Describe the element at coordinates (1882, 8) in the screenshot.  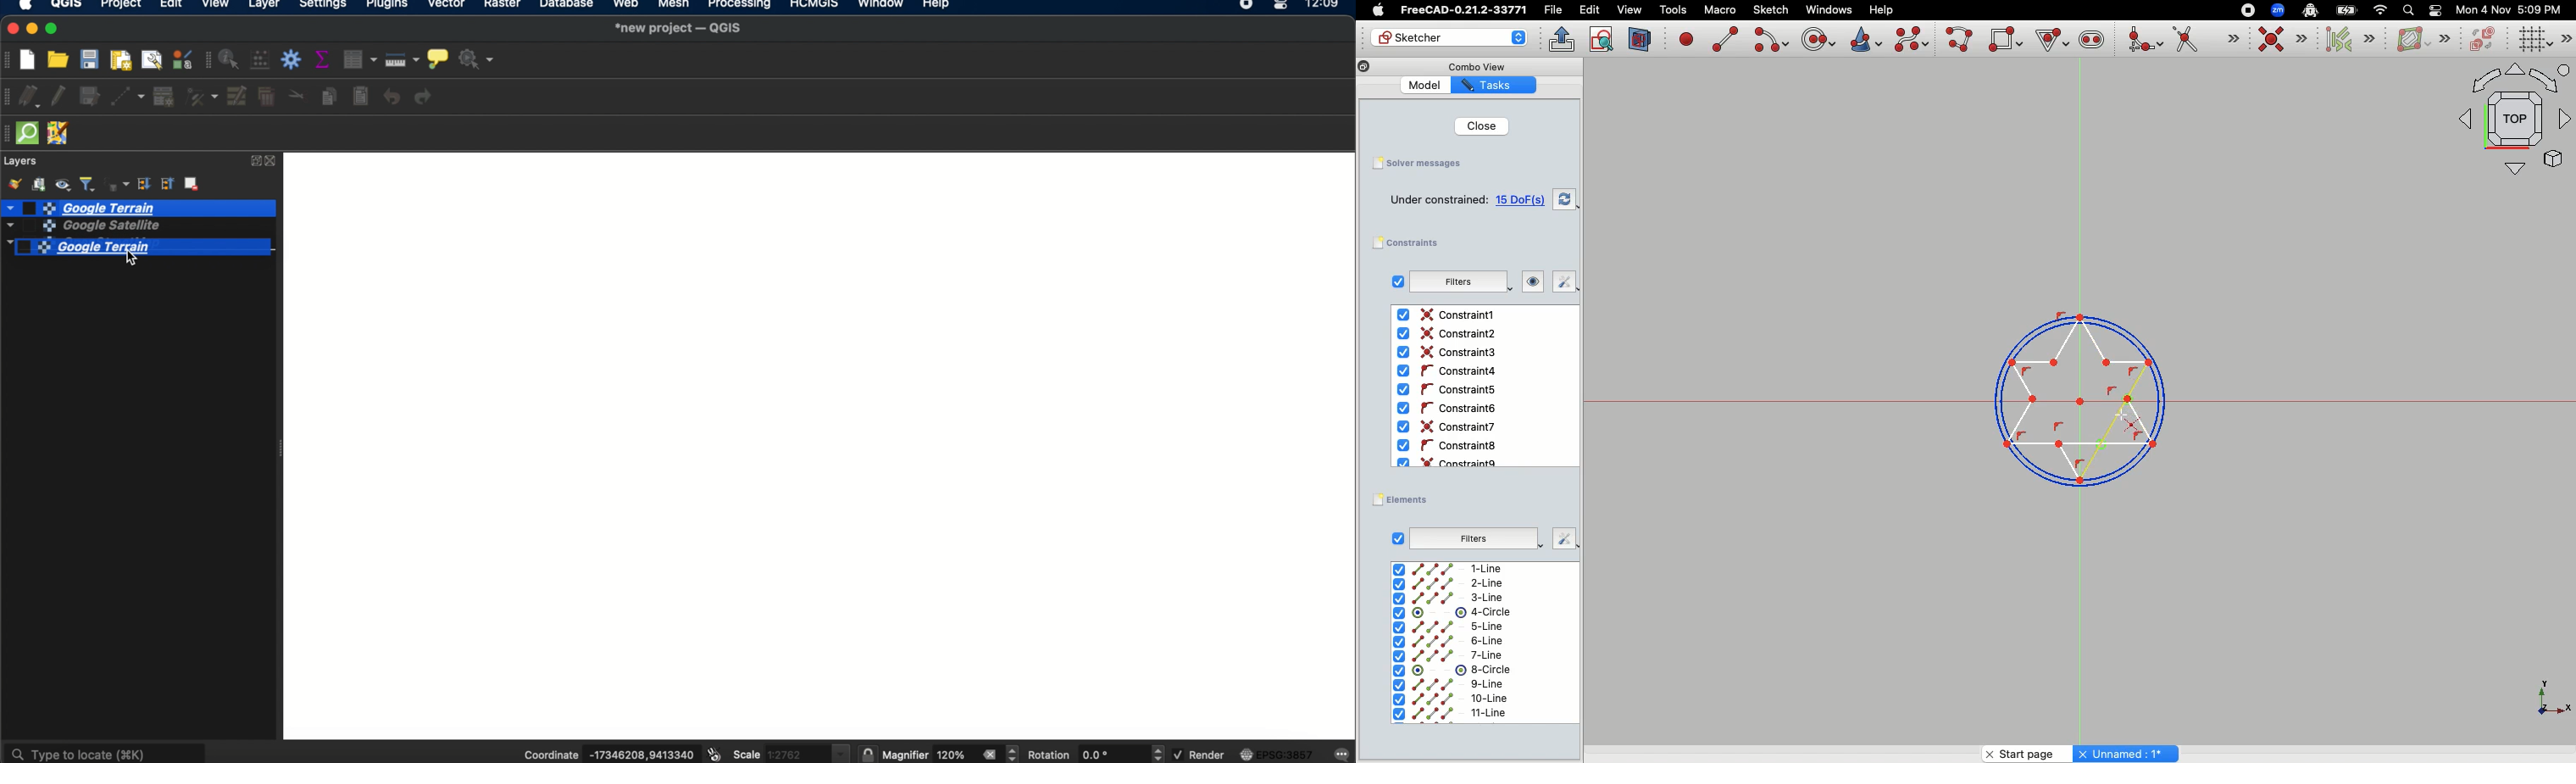
I see `Help` at that location.